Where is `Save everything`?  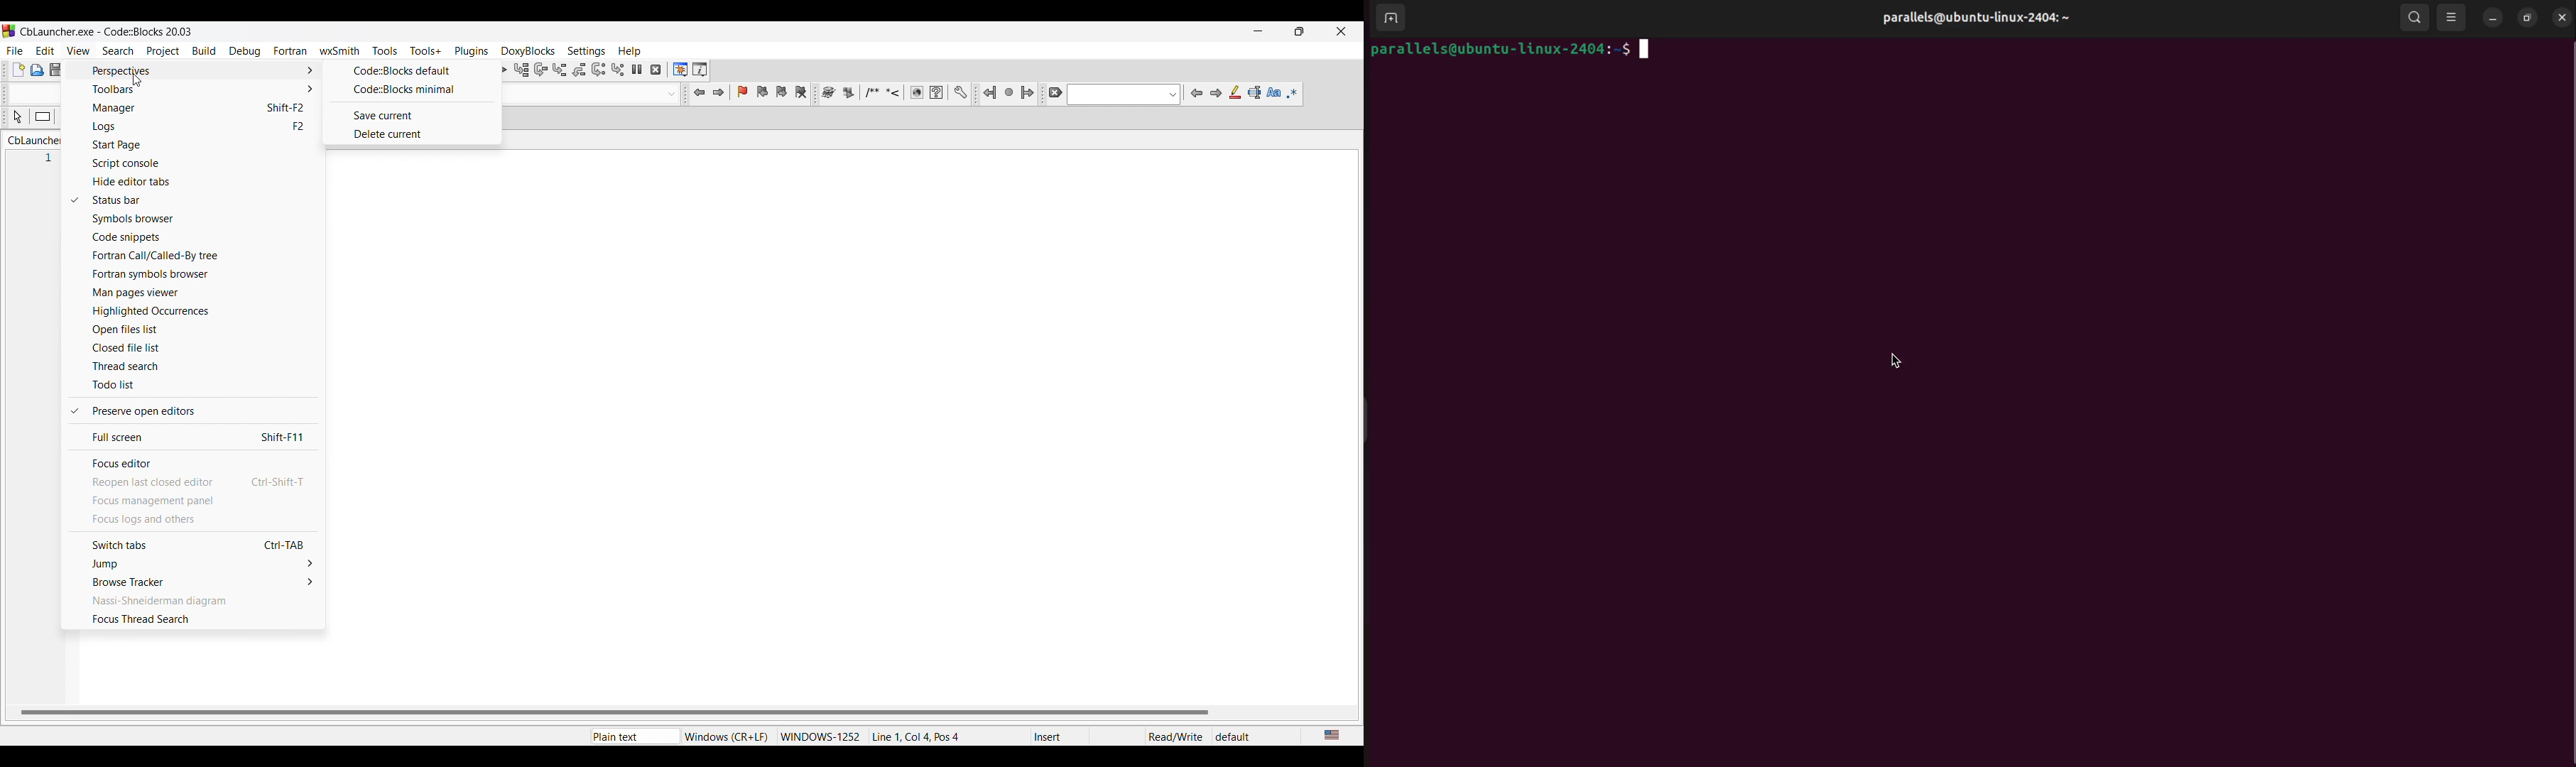 Save everything is located at coordinates (76, 70).